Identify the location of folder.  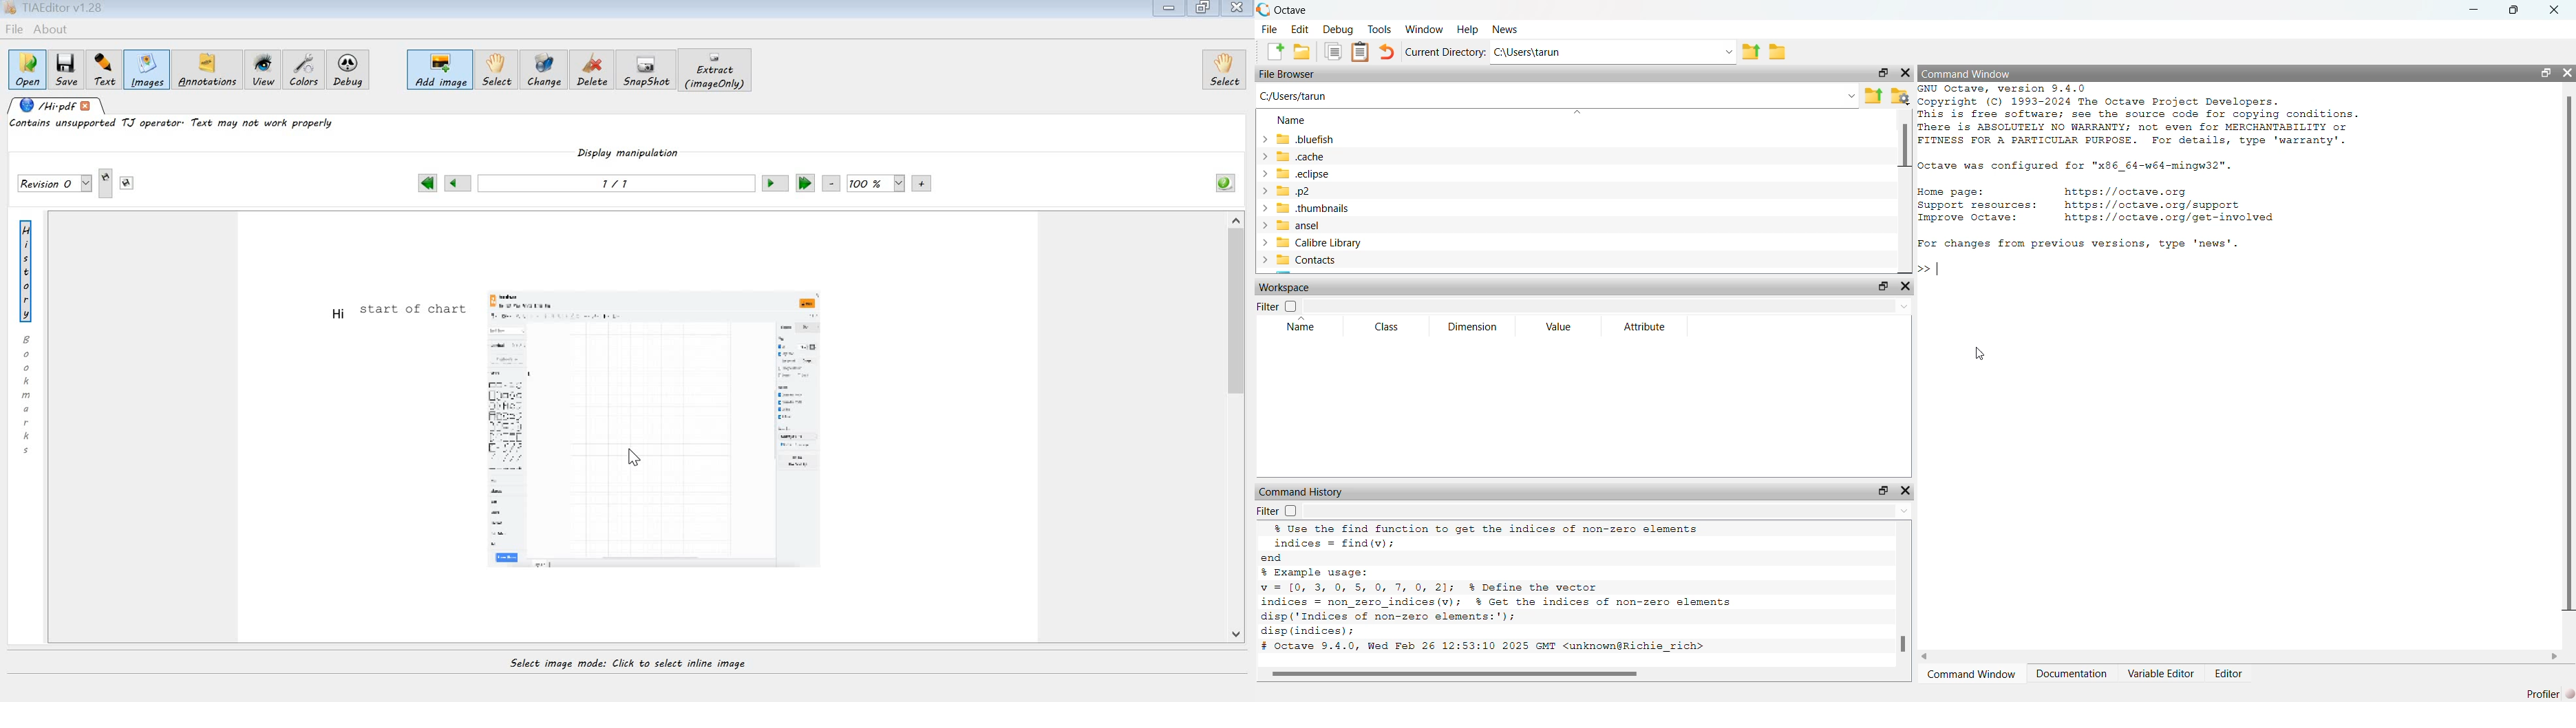
(1778, 54).